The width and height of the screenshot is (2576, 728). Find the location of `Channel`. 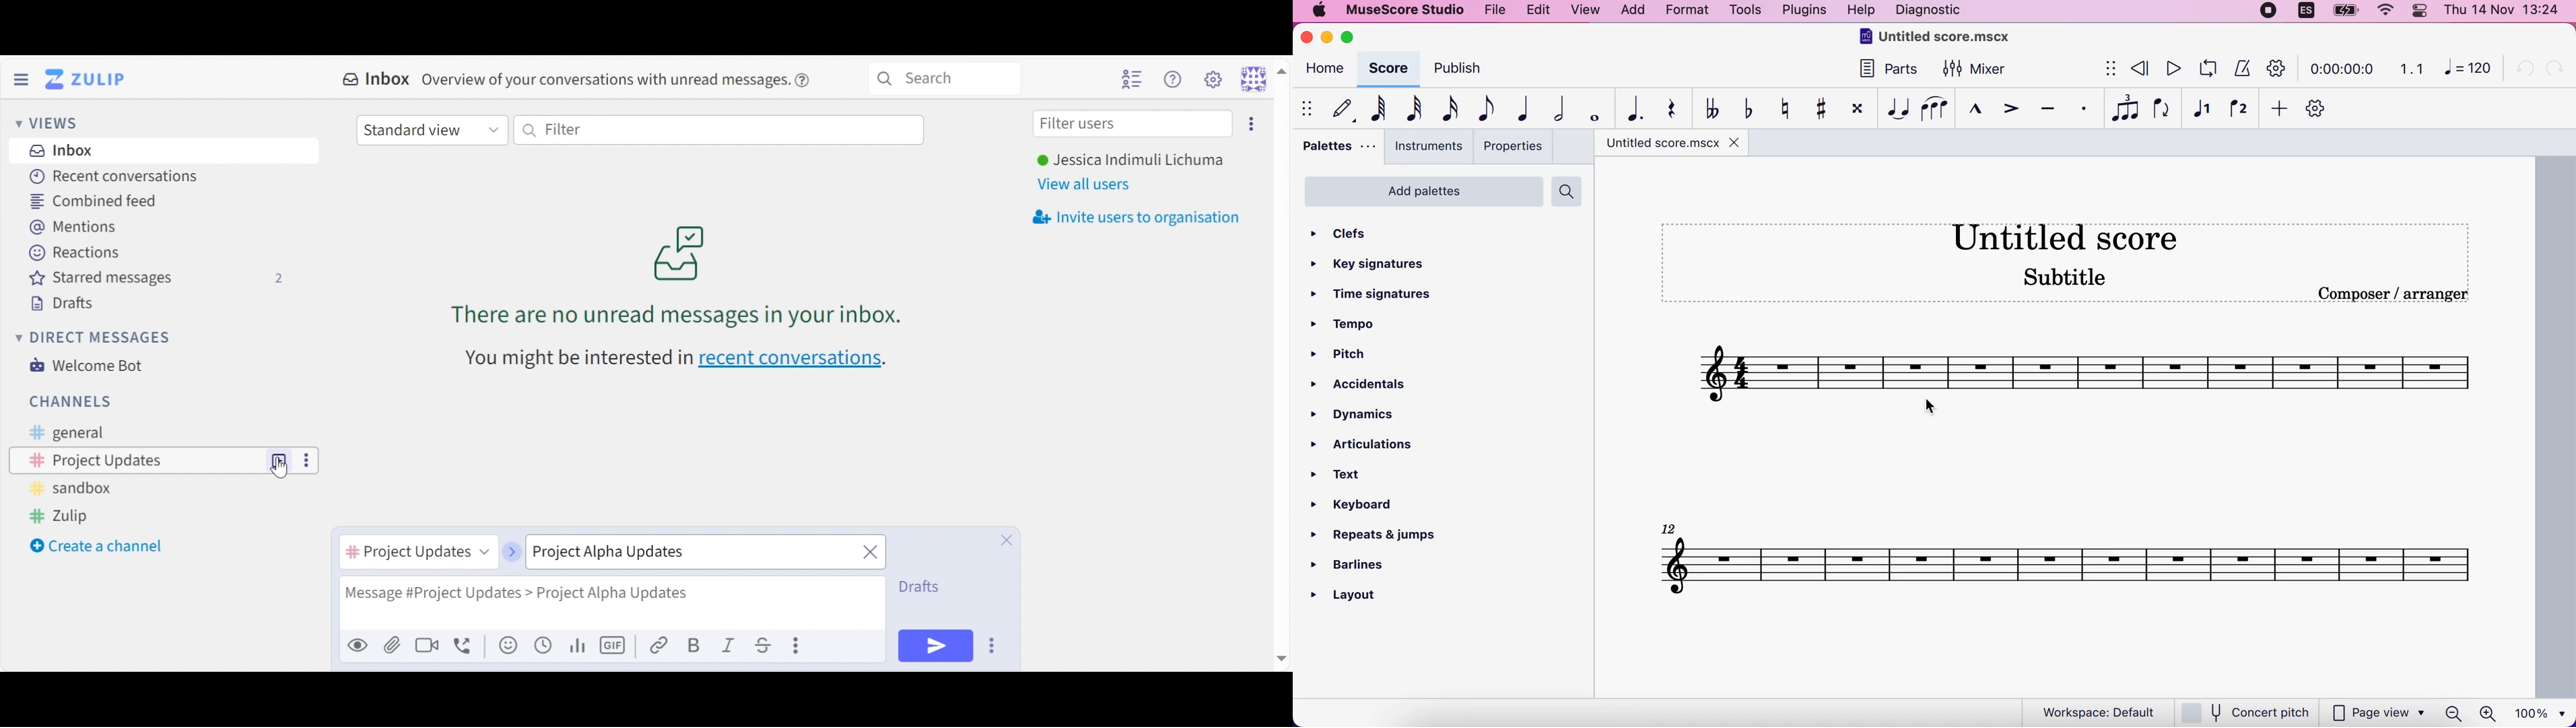

Channel is located at coordinates (71, 401).